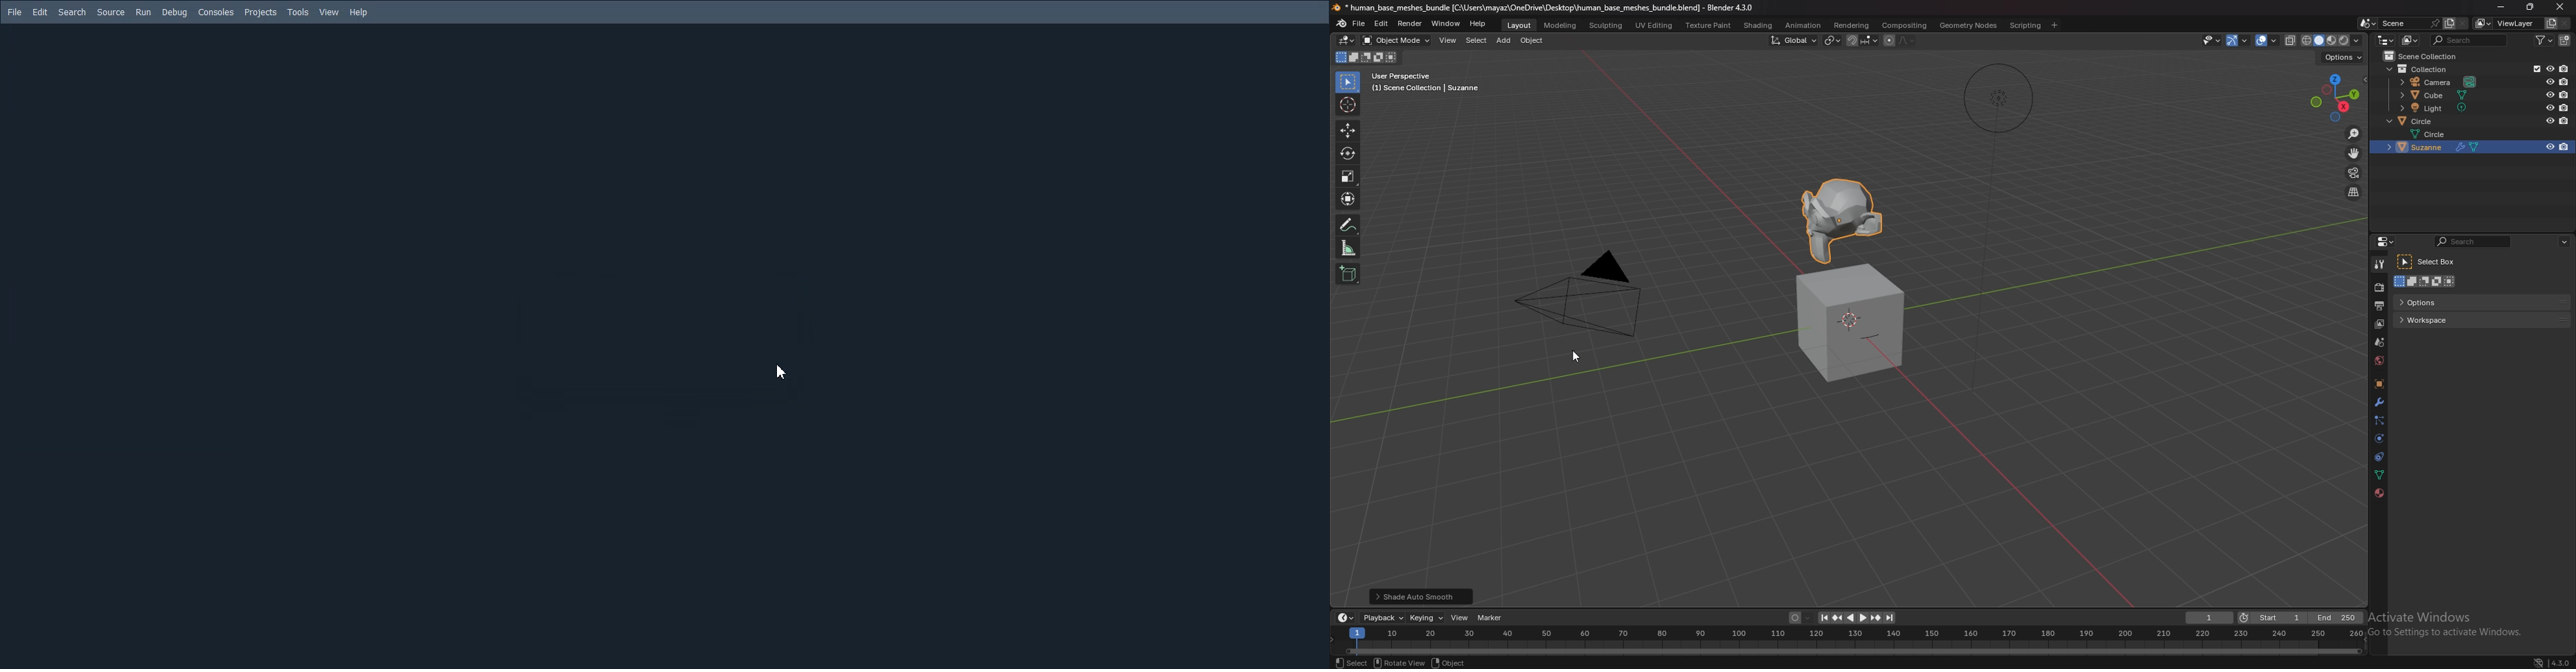  I want to click on add scene, so click(2447, 23).